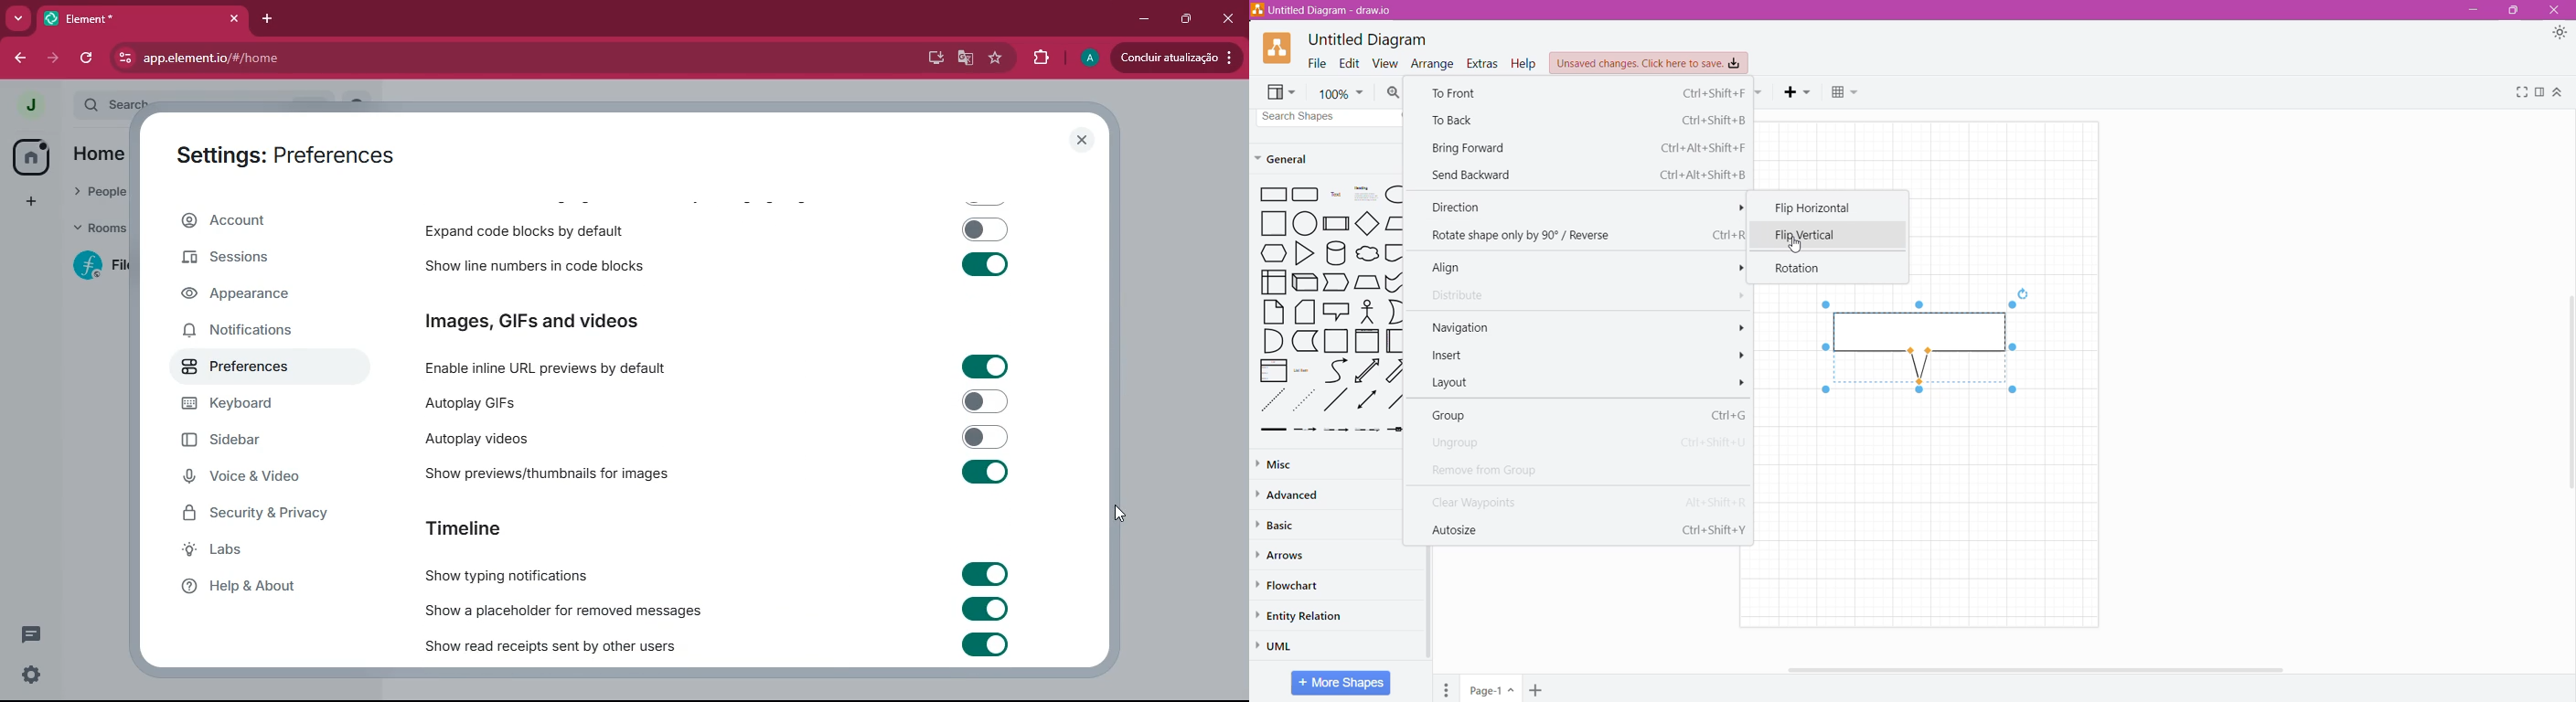 The image size is (2576, 728). What do you see at coordinates (1463, 296) in the screenshot?
I see `Distribute` at bounding box center [1463, 296].